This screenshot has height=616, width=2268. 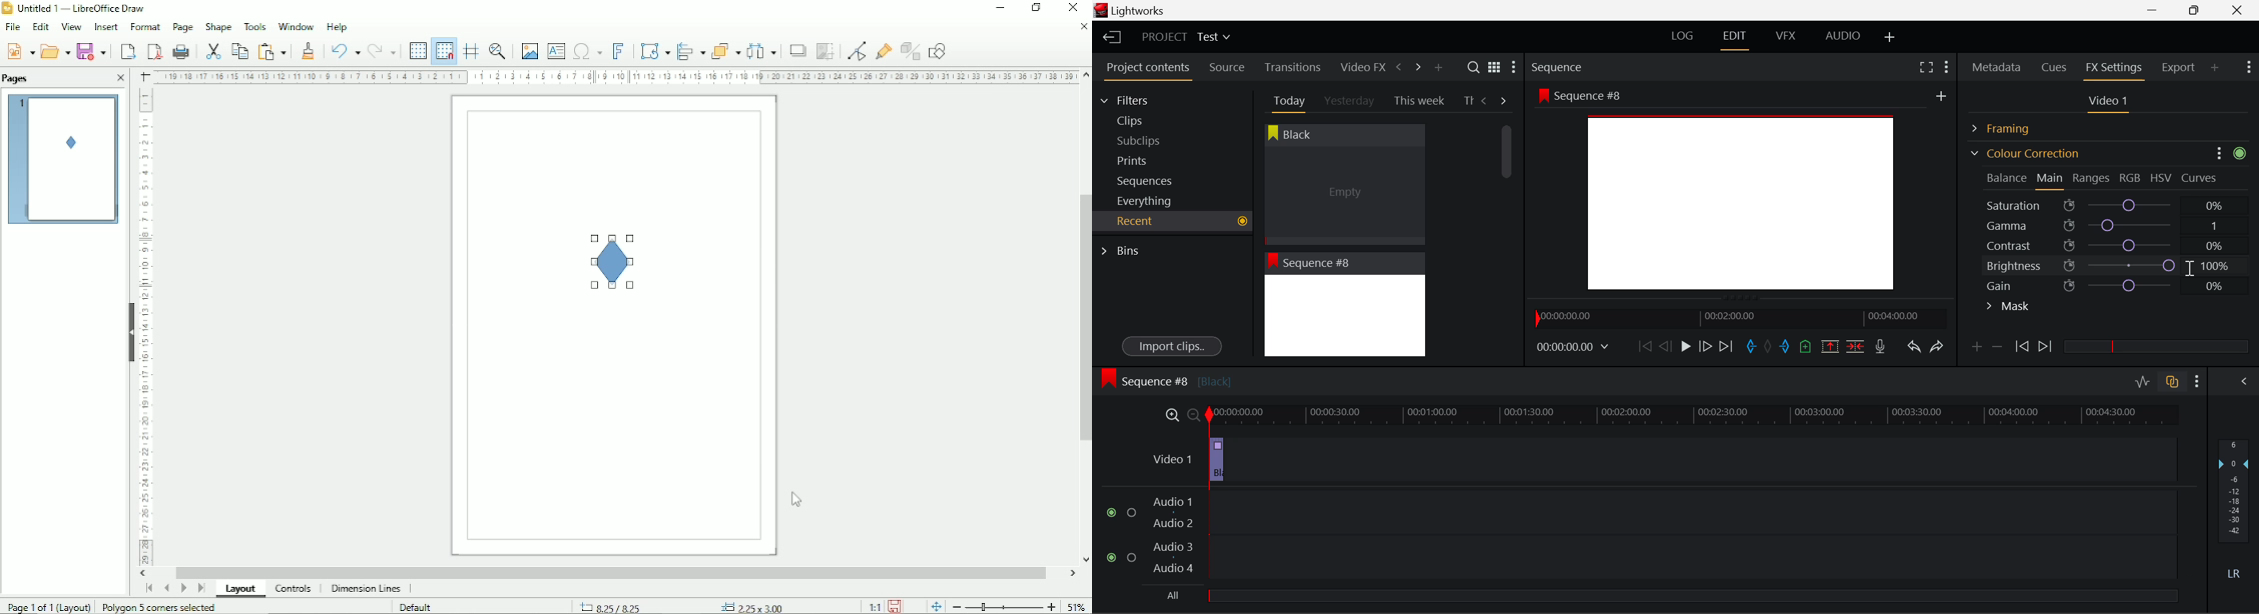 What do you see at coordinates (1169, 595) in the screenshot?
I see `All` at bounding box center [1169, 595].